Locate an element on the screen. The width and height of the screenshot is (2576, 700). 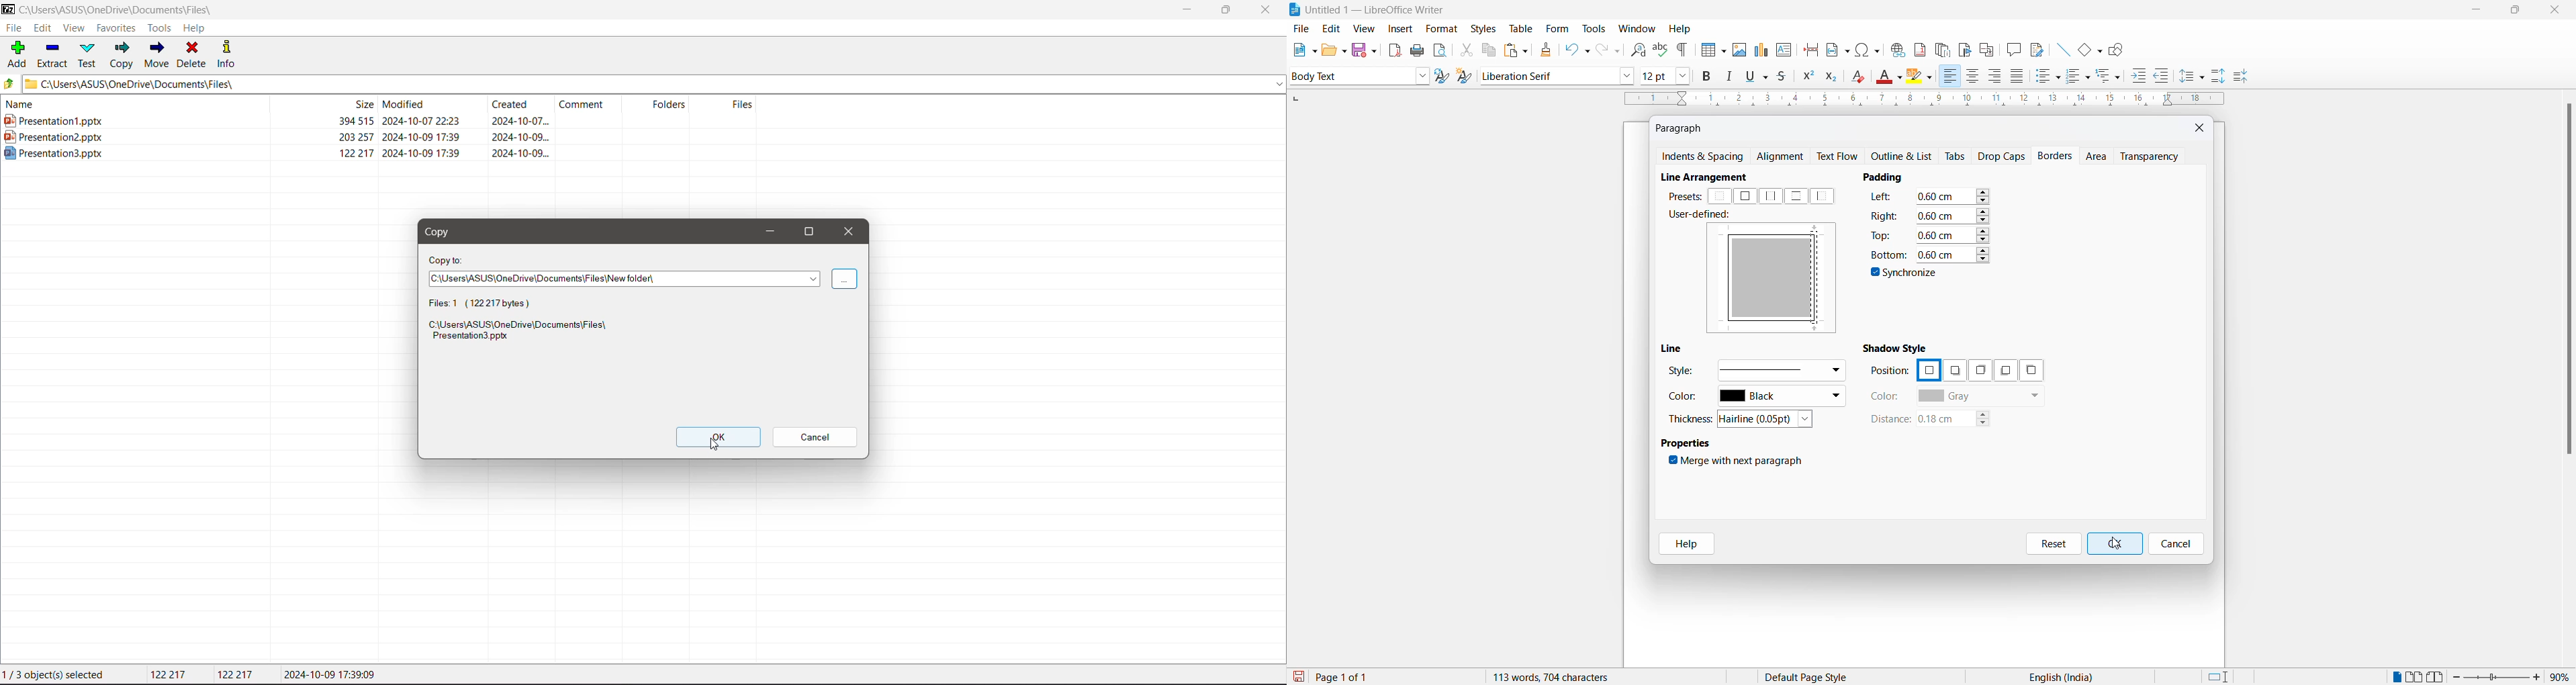
line arrangement is located at coordinates (1711, 177).